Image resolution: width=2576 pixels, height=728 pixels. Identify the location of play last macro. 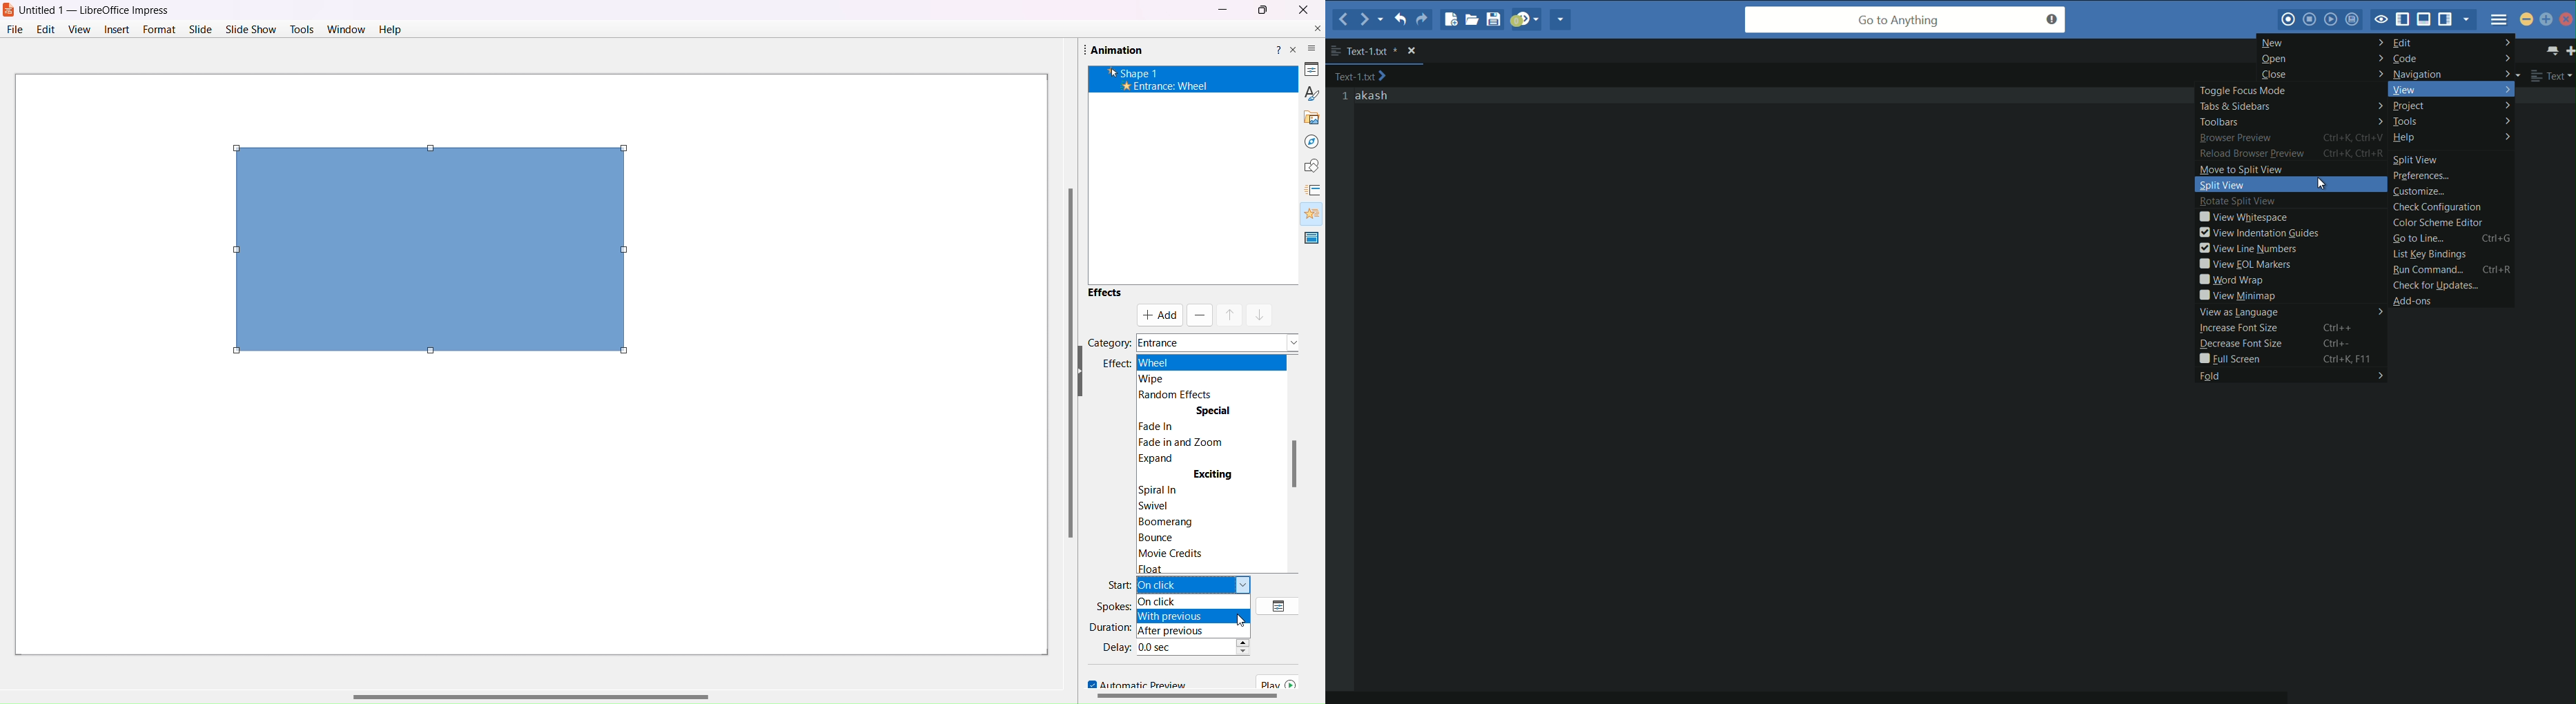
(2333, 19).